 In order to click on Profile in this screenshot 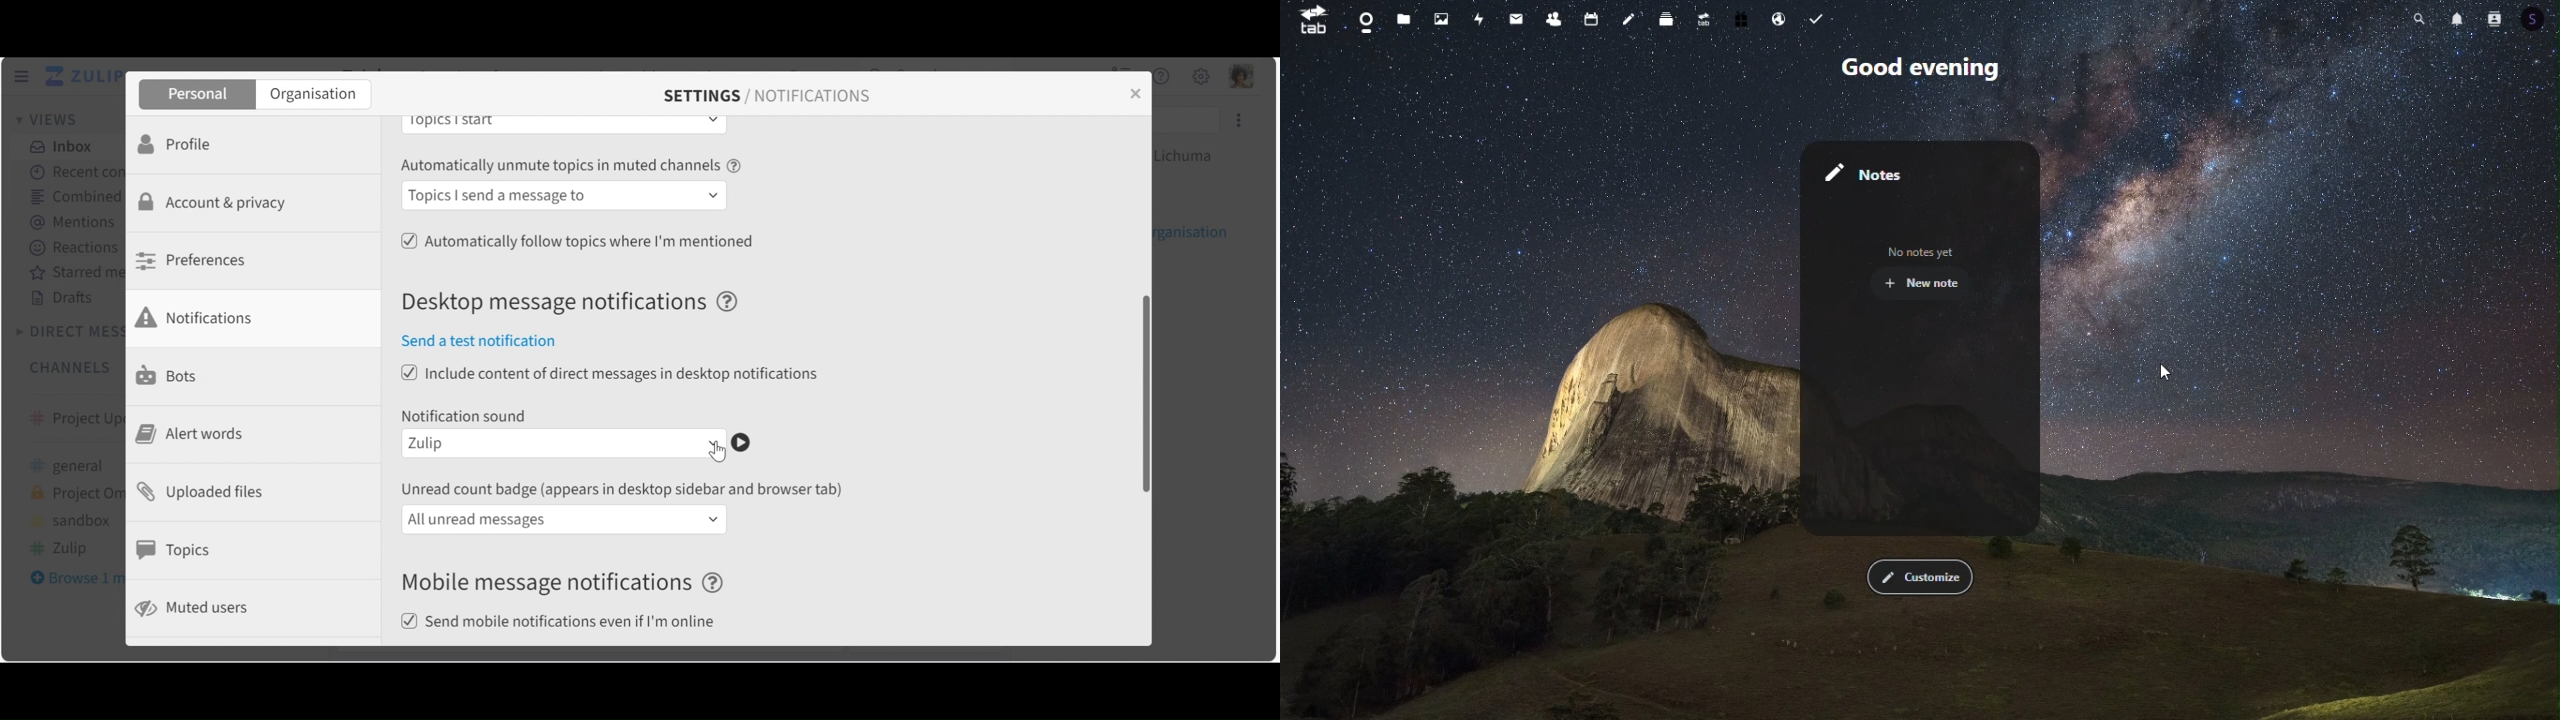, I will do `click(179, 143)`.